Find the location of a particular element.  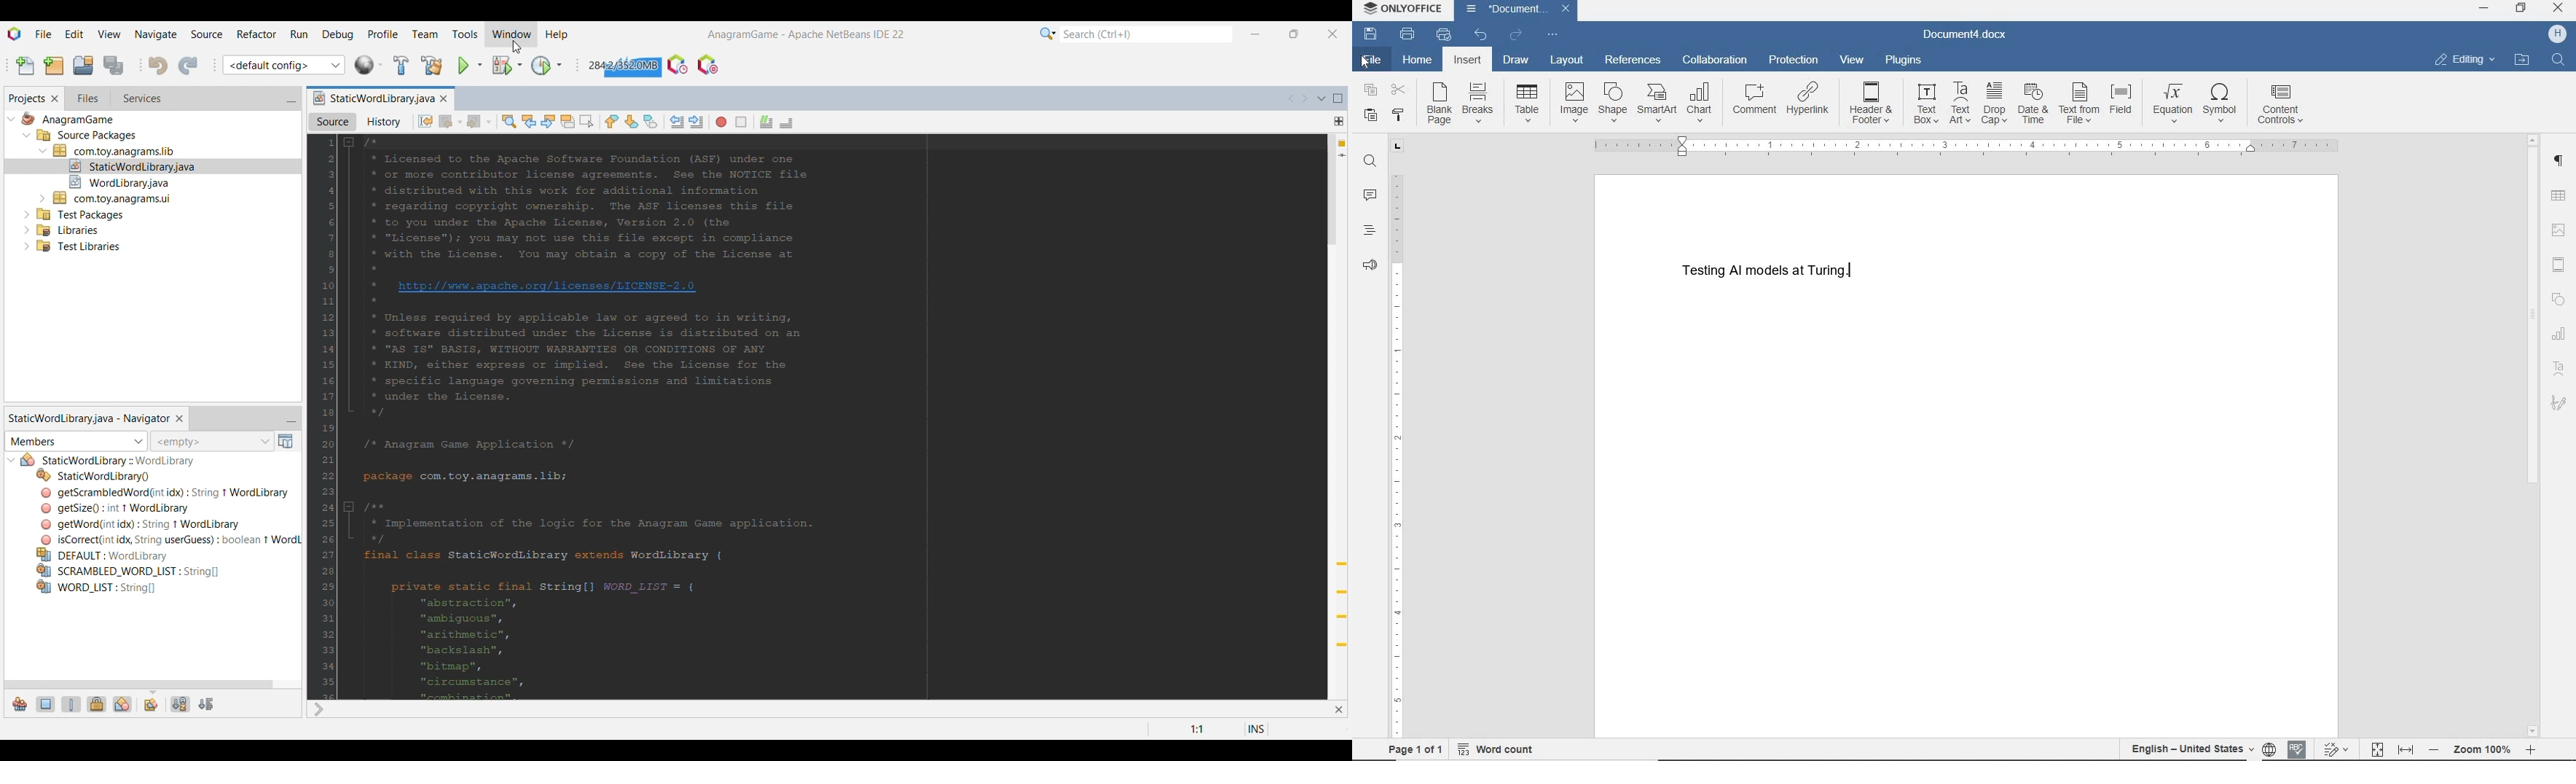

open file location is located at coordinates (2523, 61).